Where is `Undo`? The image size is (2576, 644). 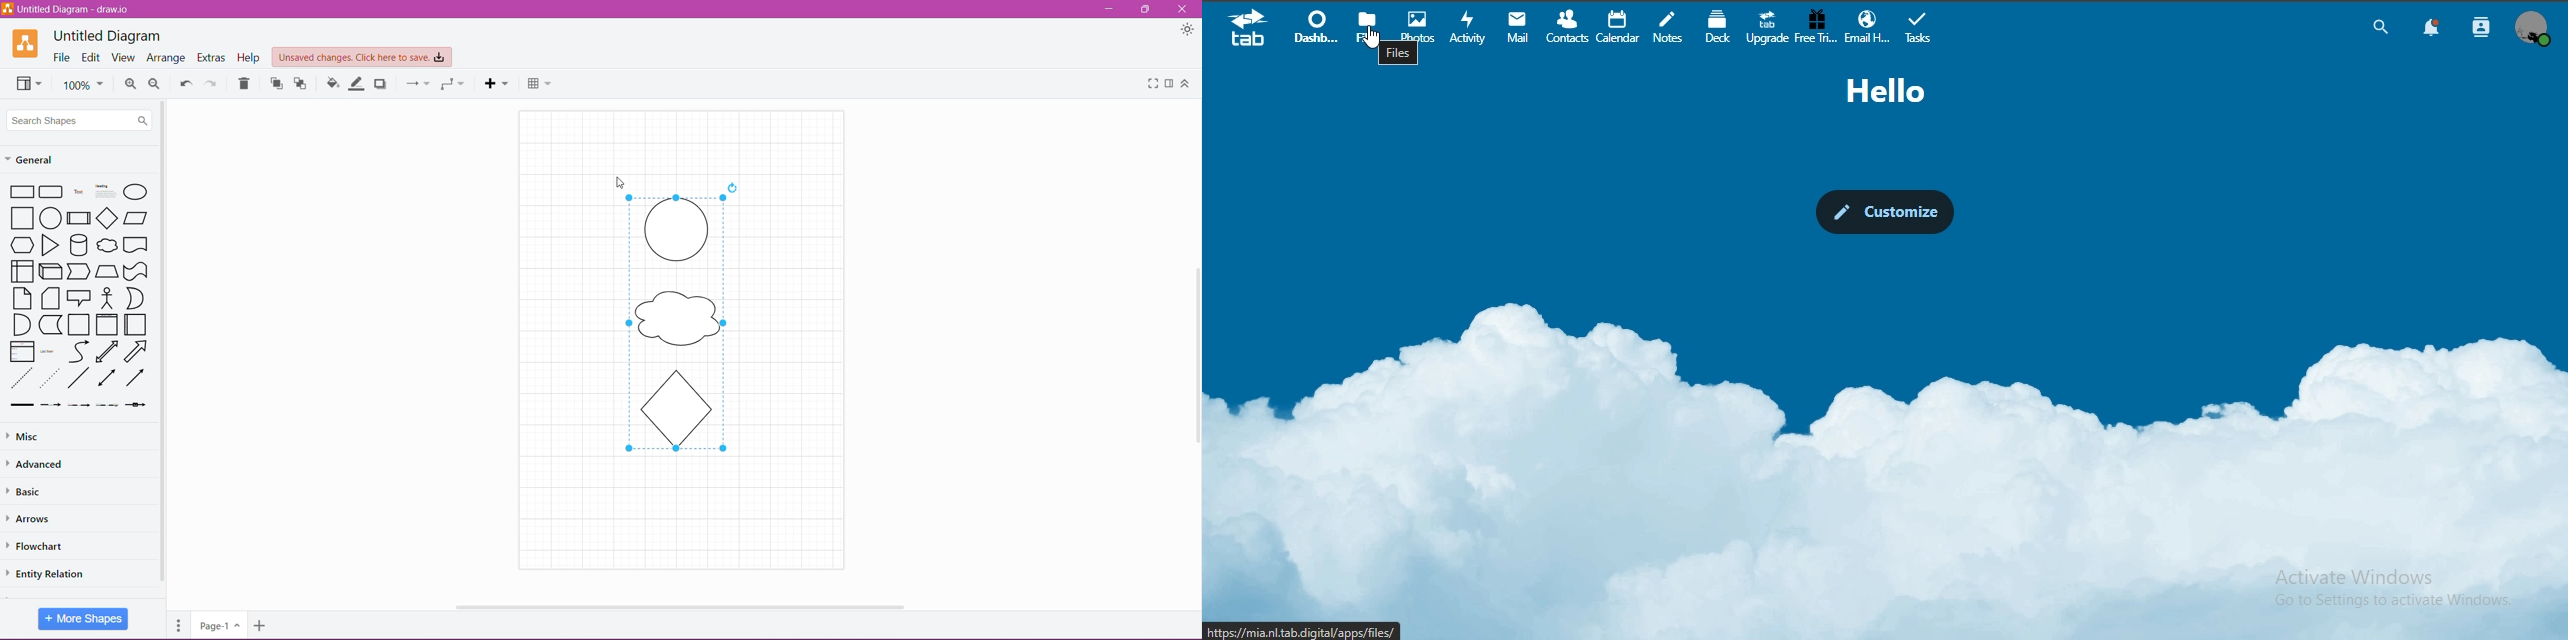 Undo is located at coordinates (185, 82).